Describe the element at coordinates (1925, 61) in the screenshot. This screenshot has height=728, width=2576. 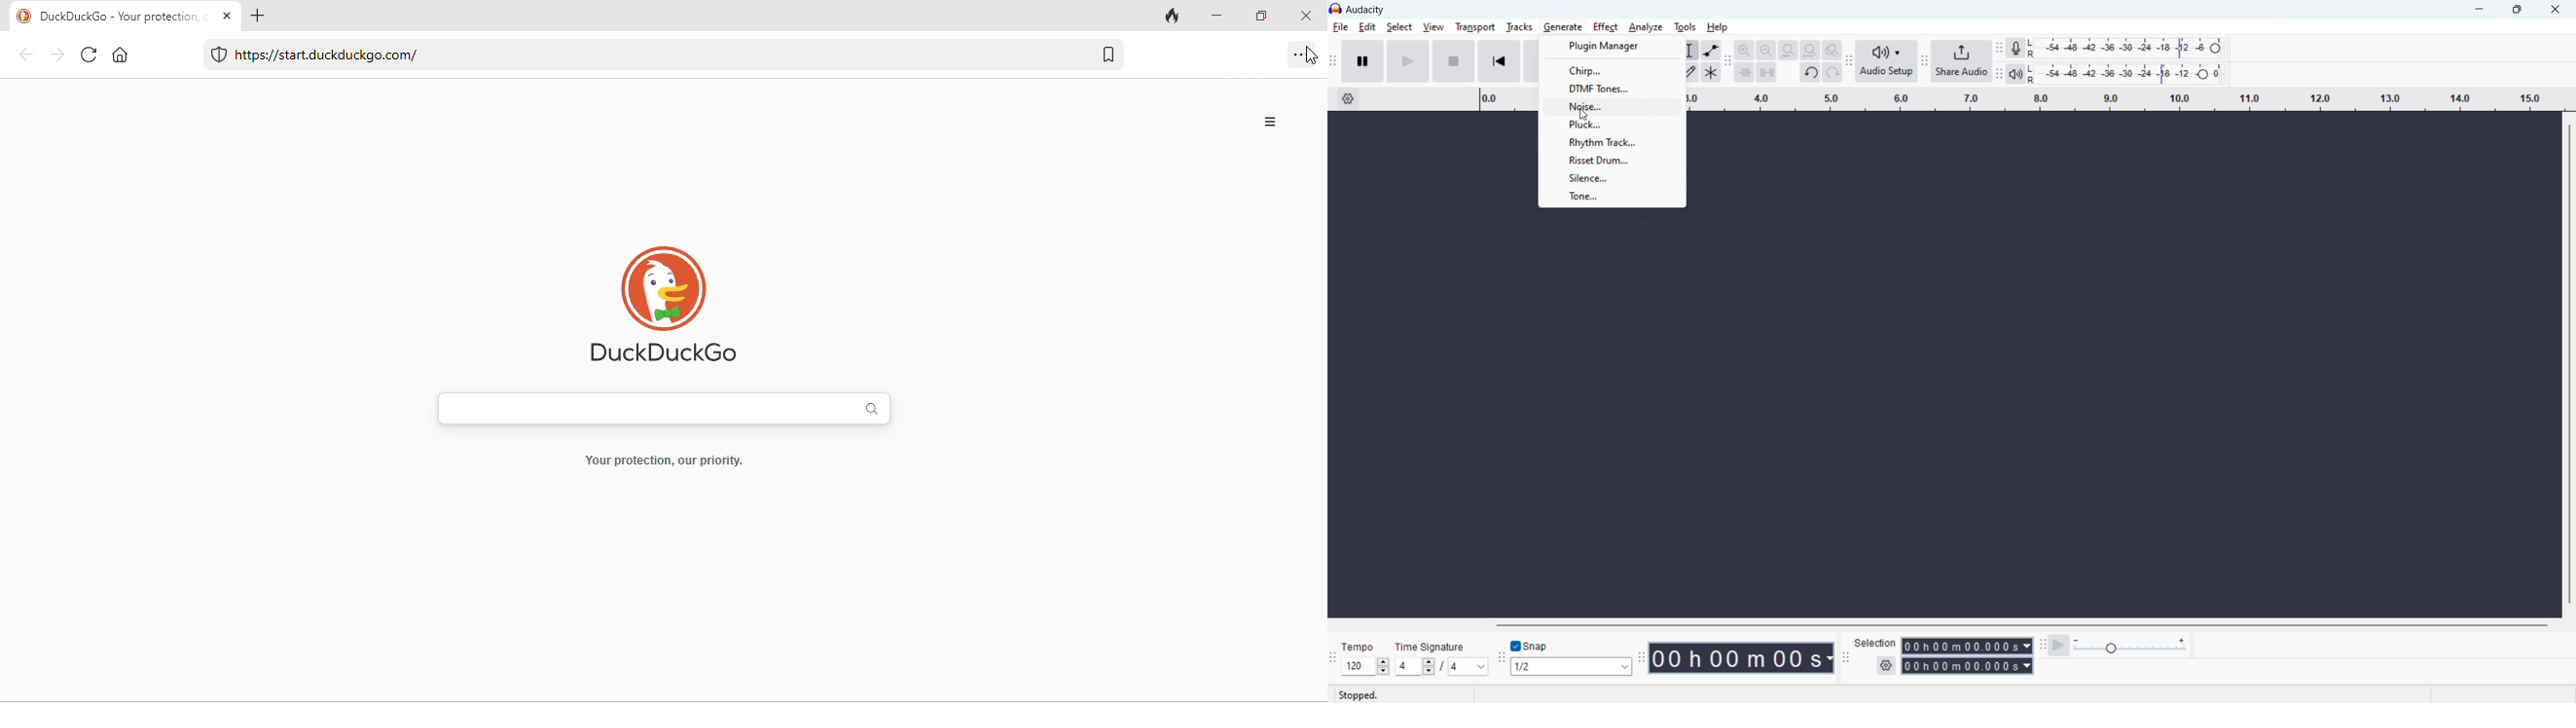
I see `share audio toolbar` at that location.